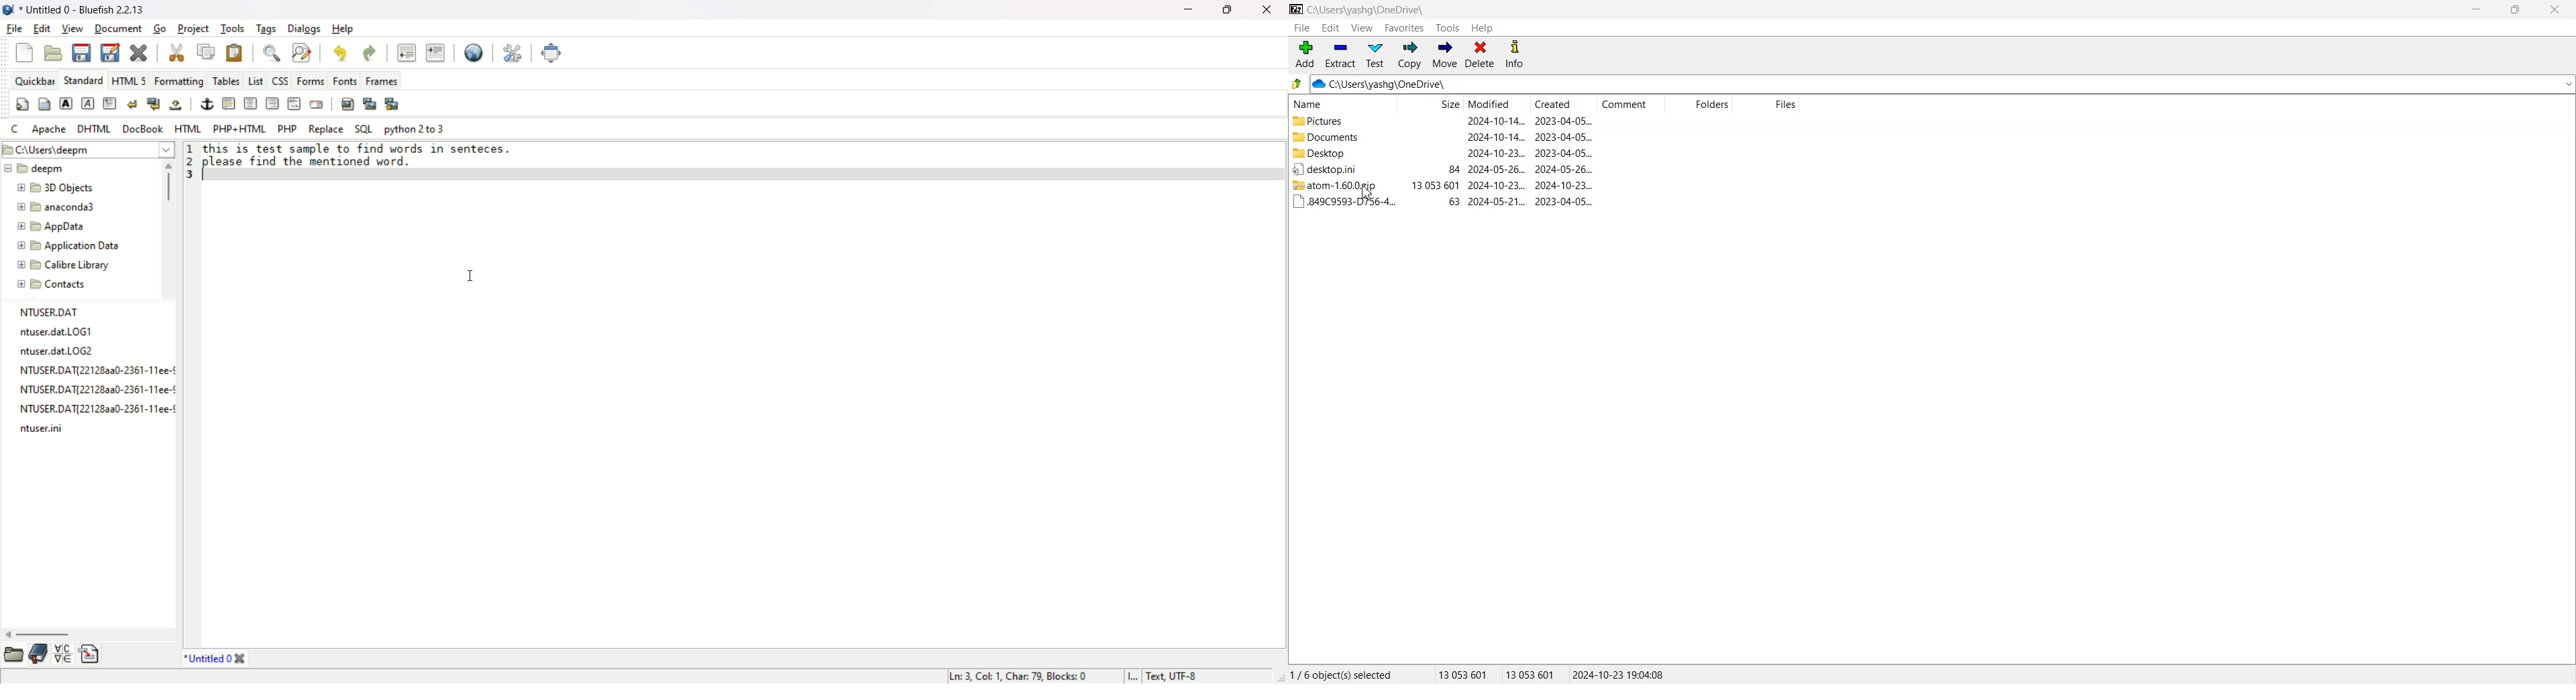 Image resolution: width=2576 pixels, height=700 pixels. Describe the element at coordinates (1436, 185) in the screenshot. I see `13 053 601` at that location.